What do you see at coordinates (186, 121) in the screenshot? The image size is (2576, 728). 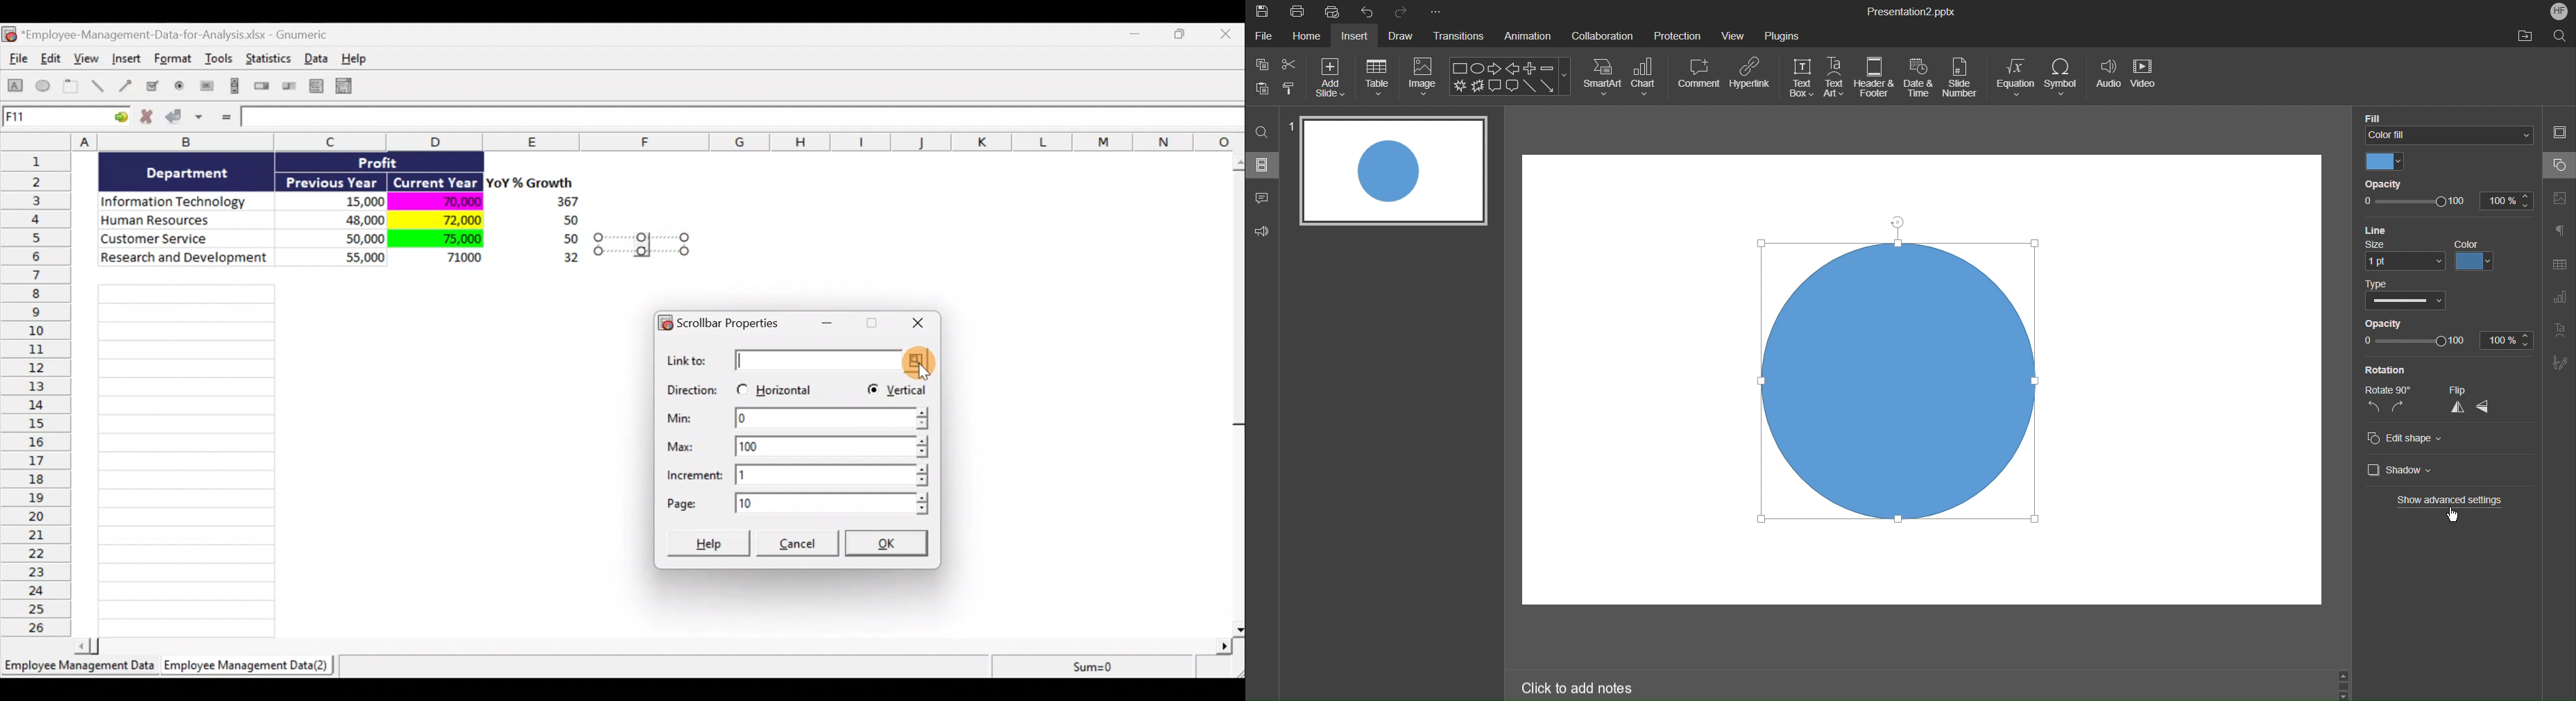 I see `Accept changes` at bounding box center [186, 121].